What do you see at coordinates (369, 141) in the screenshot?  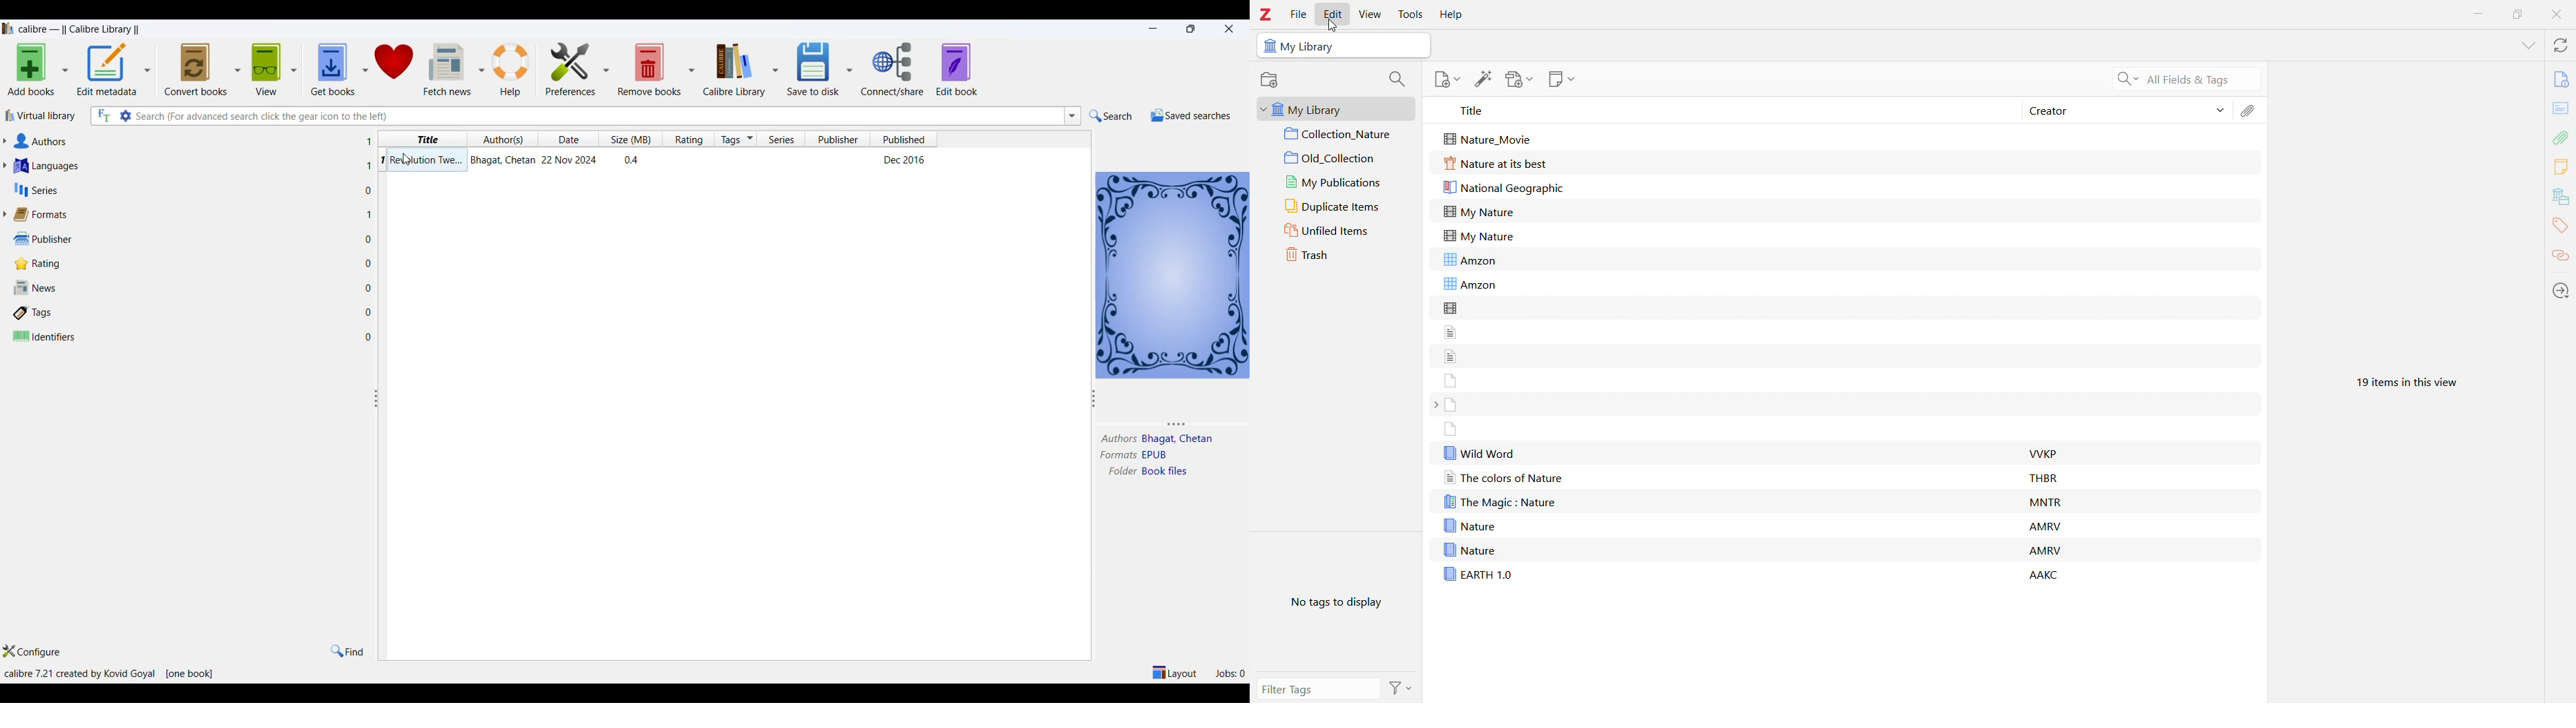 I see `1` at bounding box center [369, 141].